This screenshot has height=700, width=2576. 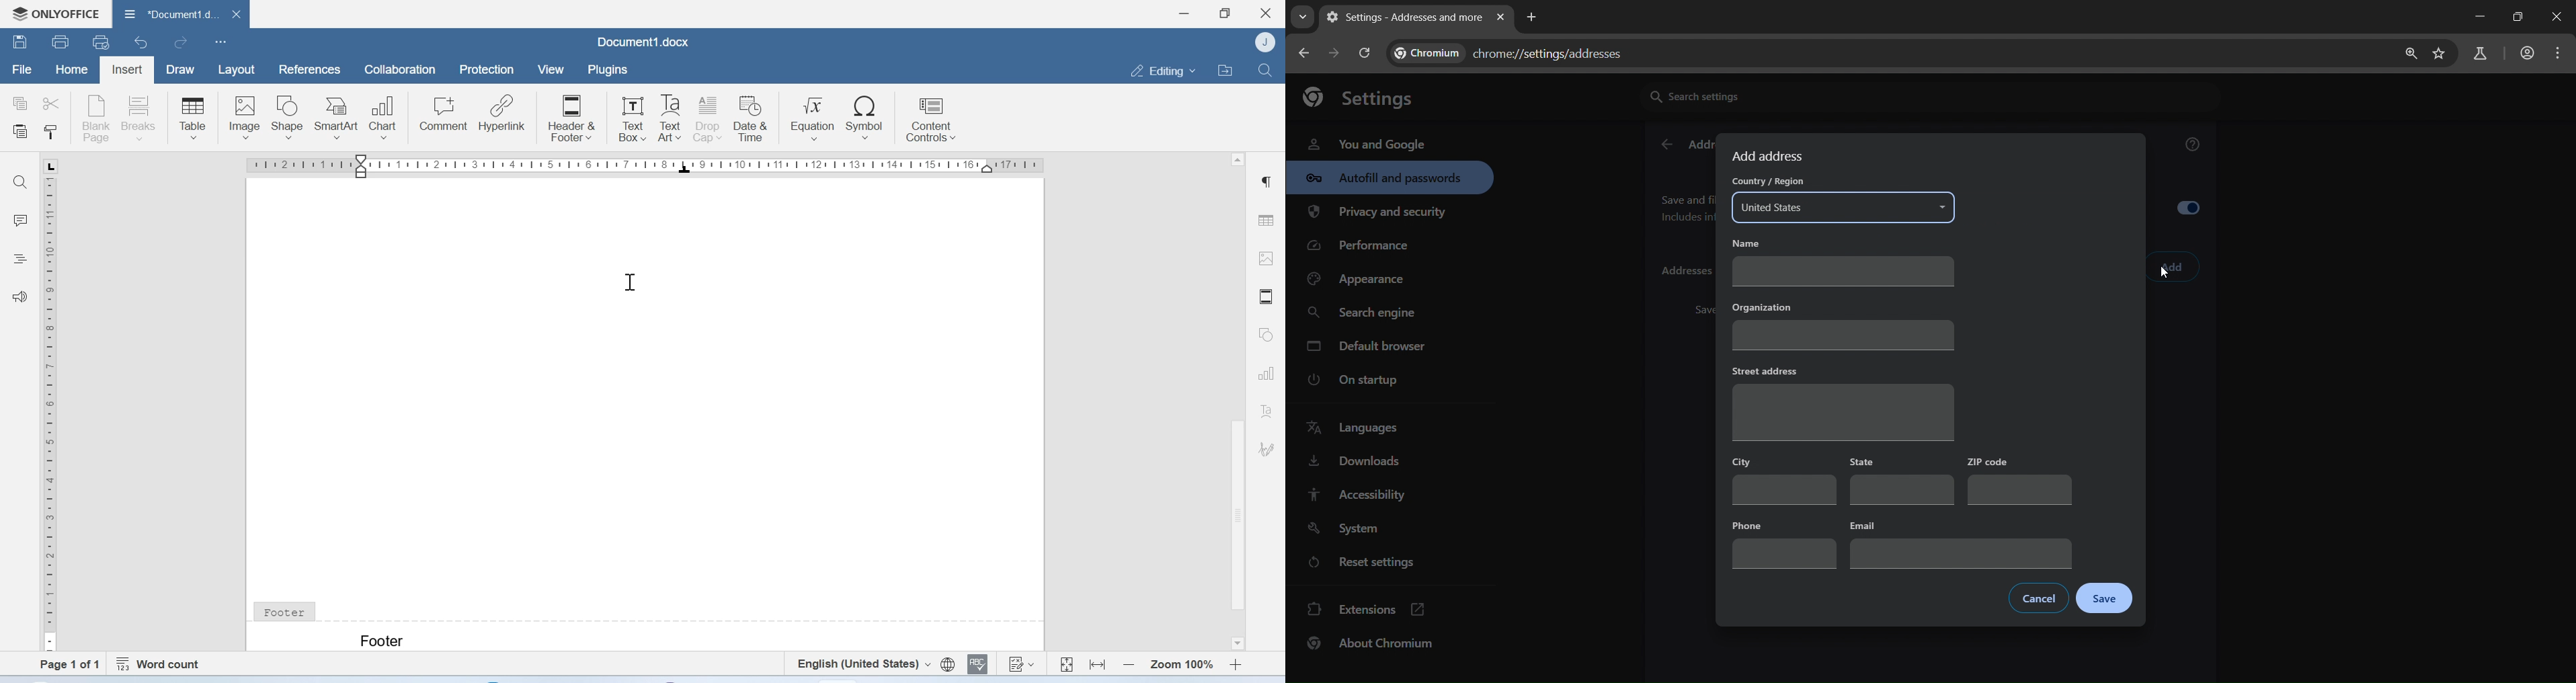 What do you see at coordinates (339, 115) in the screenshot?
I see `SmartArt` at bounding box center [339, 115].